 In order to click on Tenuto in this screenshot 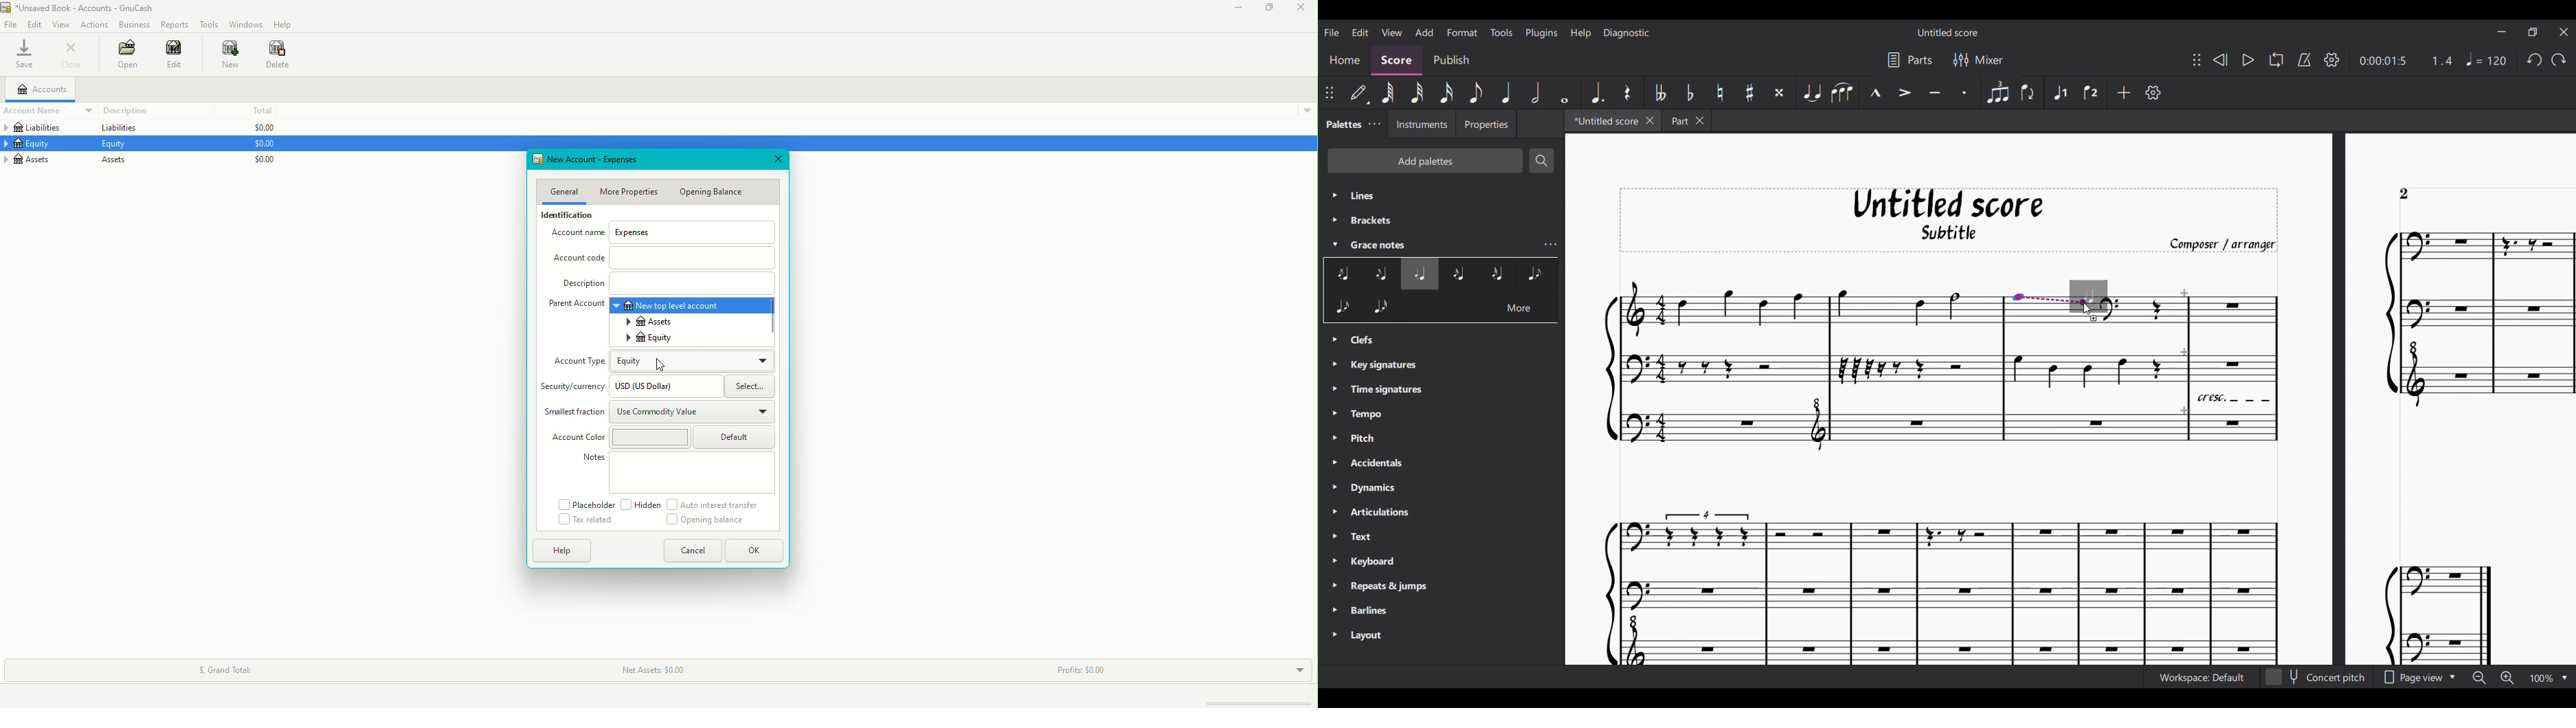, I will do `click(1935, 92)`.